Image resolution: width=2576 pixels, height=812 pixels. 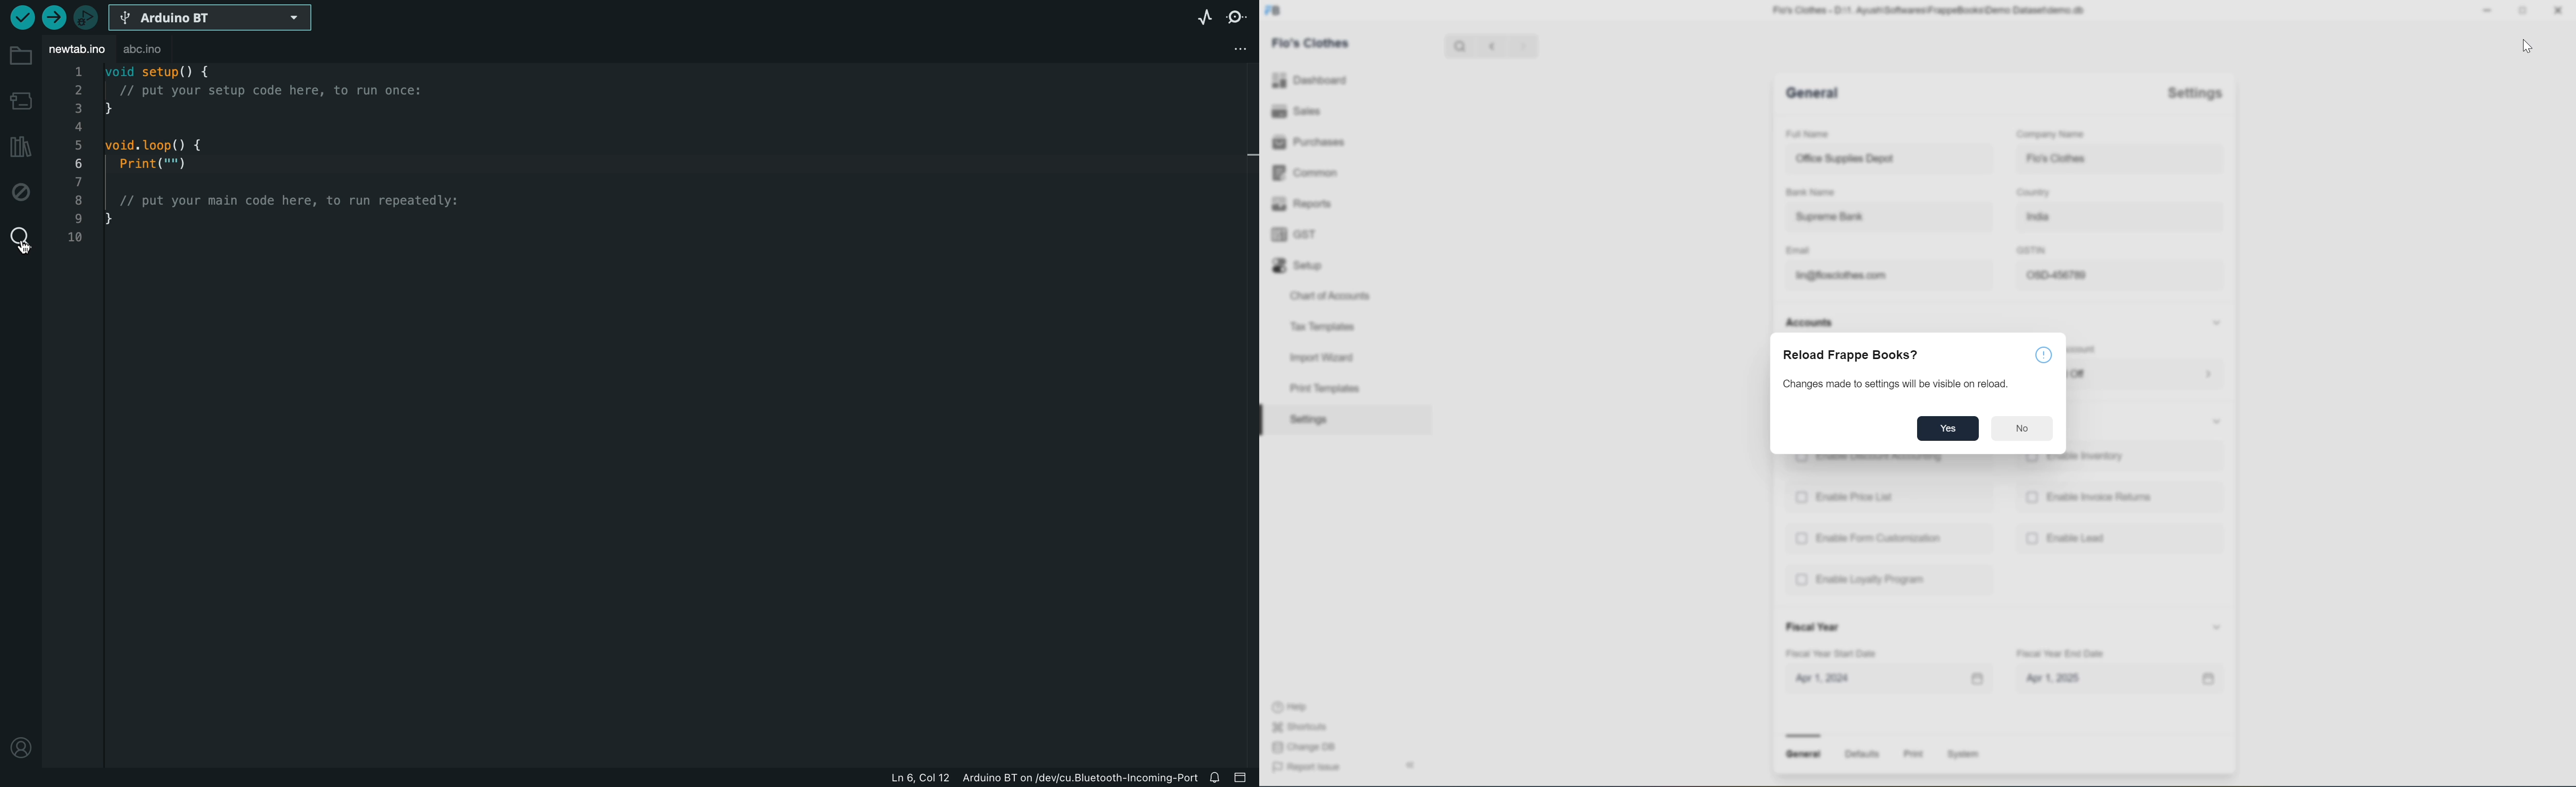 What do you see at coordinates (1946, 427) in the screenshot?
I see `Yes` at bounding box center [1946, 427].